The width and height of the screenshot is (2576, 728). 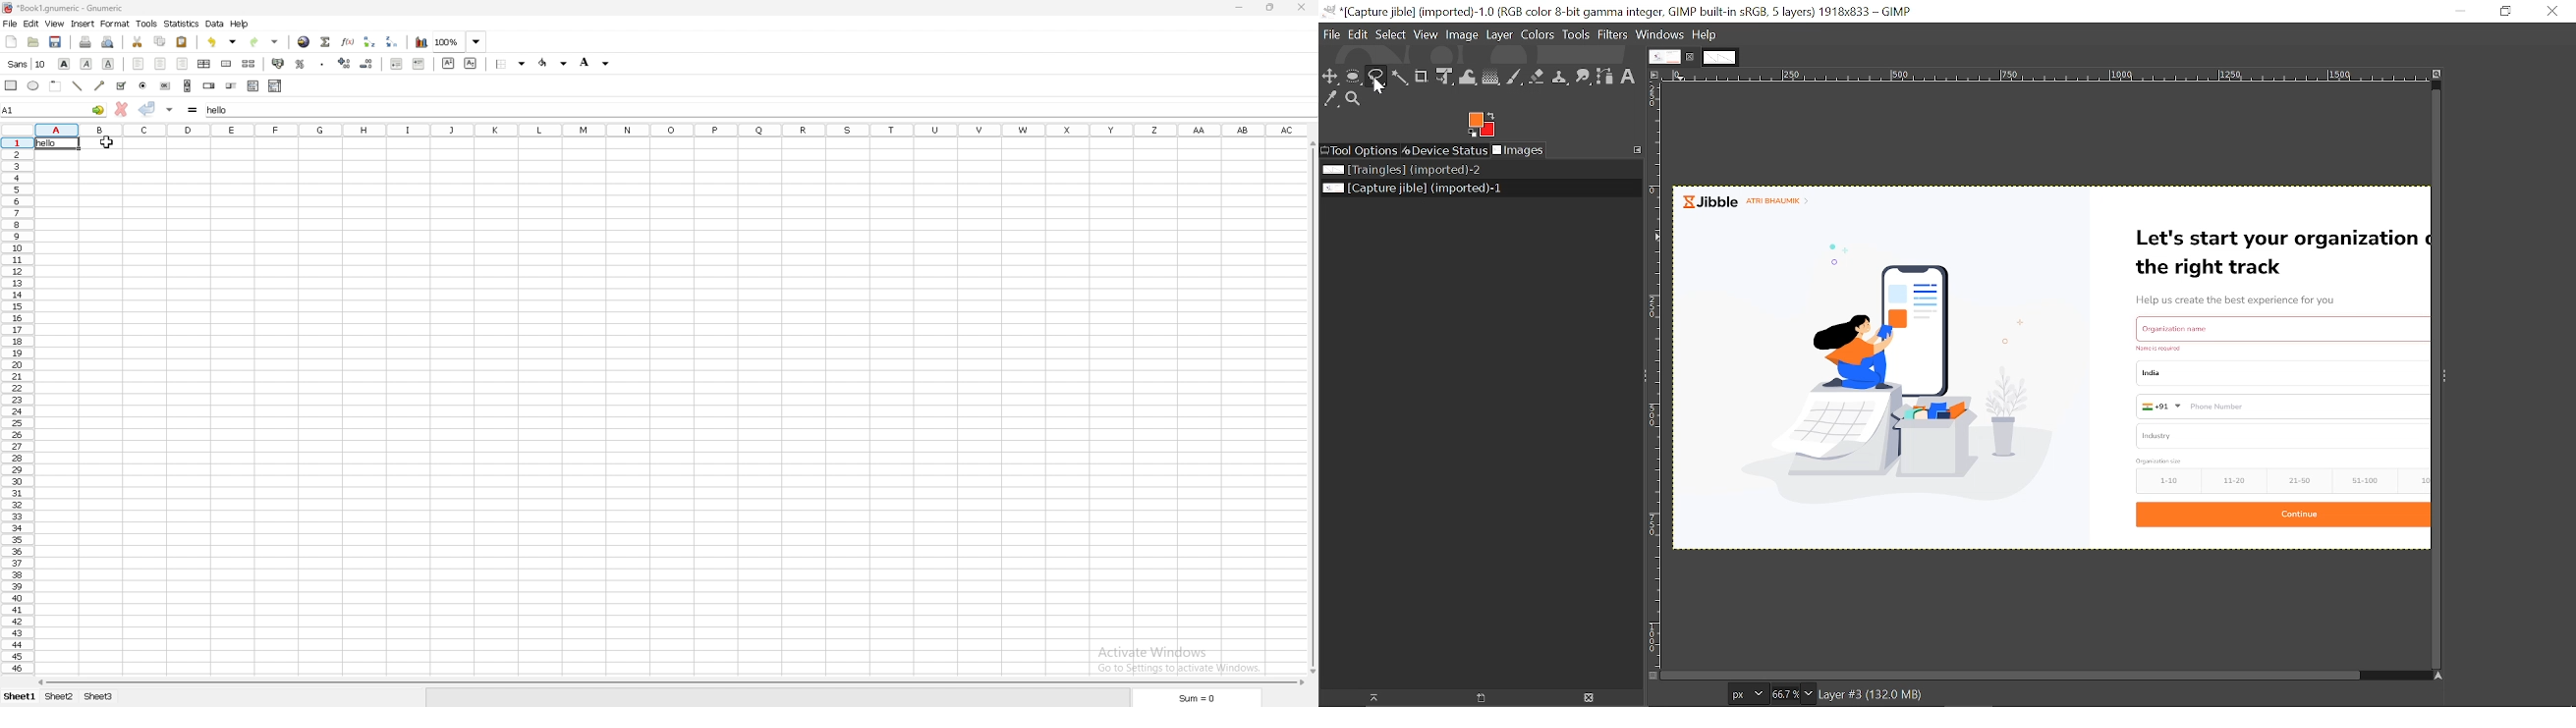 What do you see at coordinates (1384, 93) in the screenshot?
I see `cursor` at bounding box center [1384, 93].